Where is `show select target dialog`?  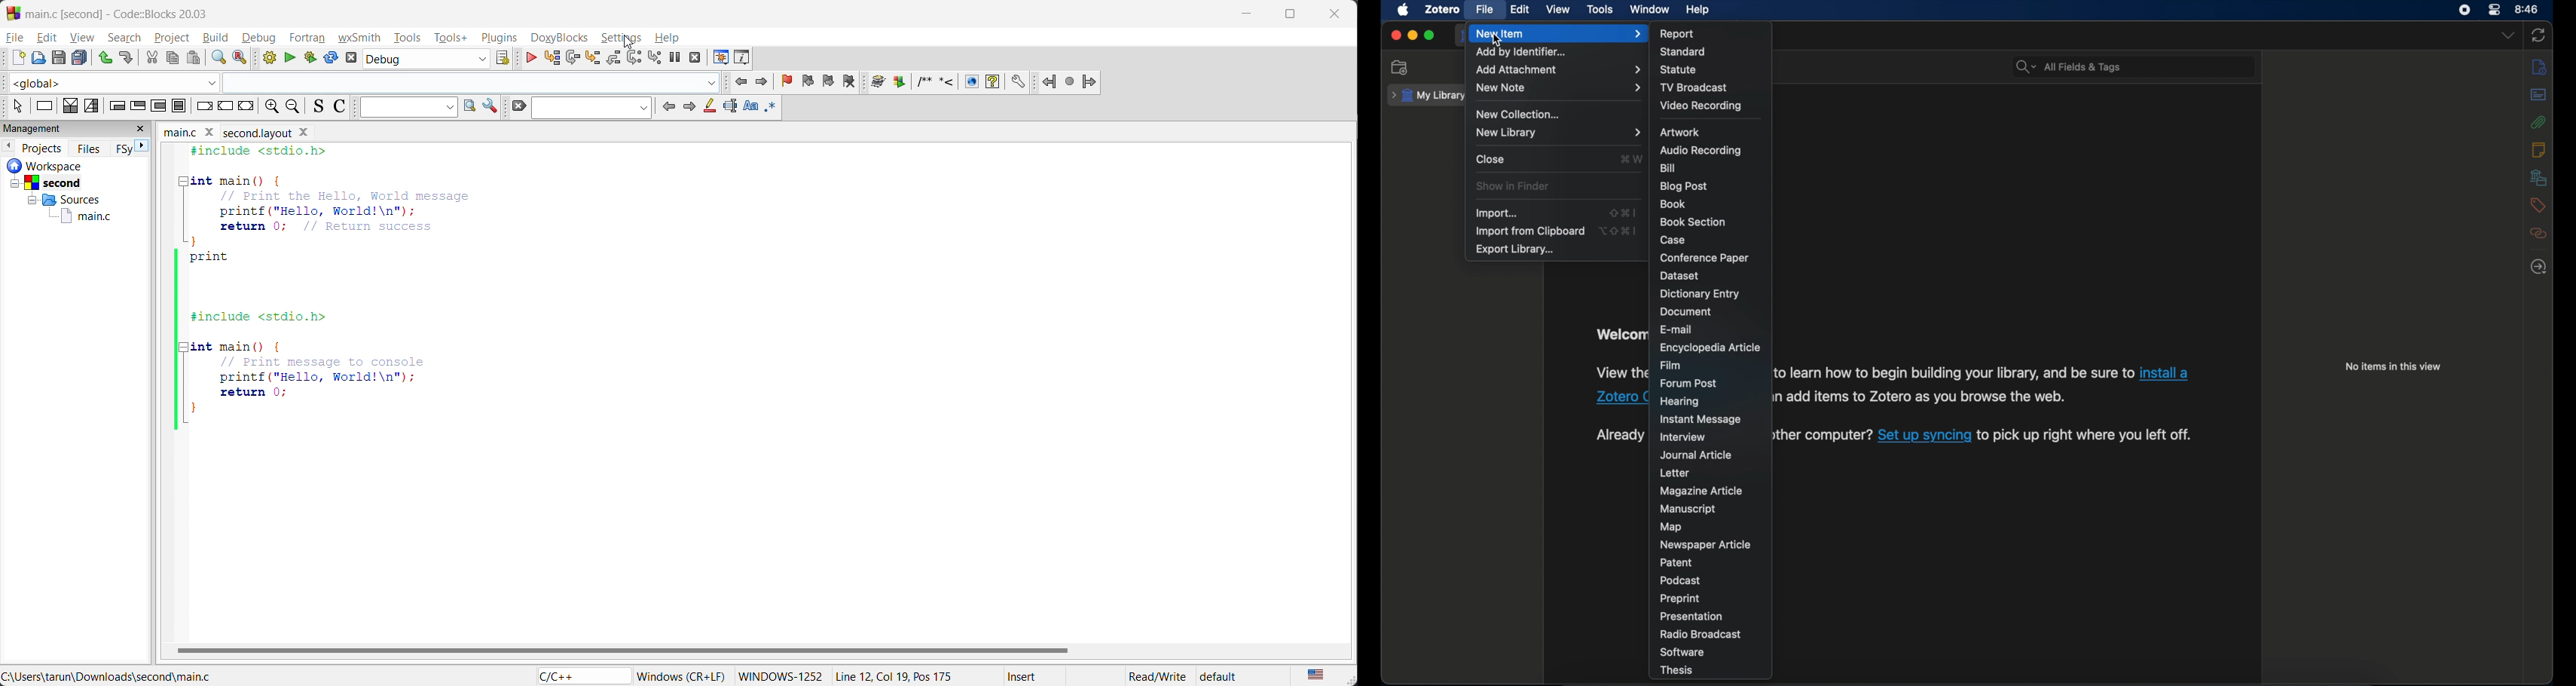
show select target dialog is located at coordinates (499, 58).